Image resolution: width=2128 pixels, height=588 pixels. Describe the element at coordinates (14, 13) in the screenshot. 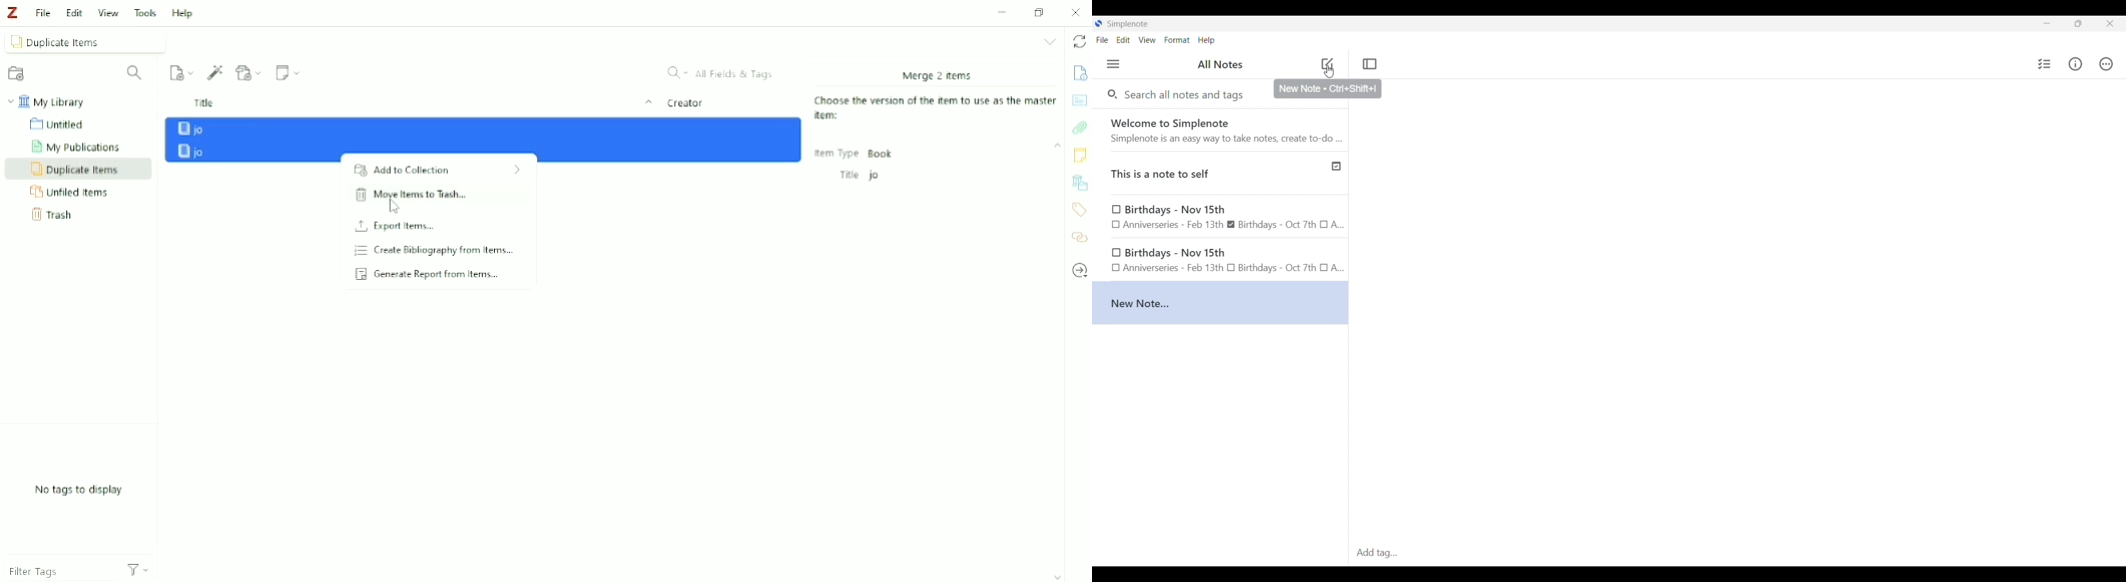

I see `Logo` at that location.